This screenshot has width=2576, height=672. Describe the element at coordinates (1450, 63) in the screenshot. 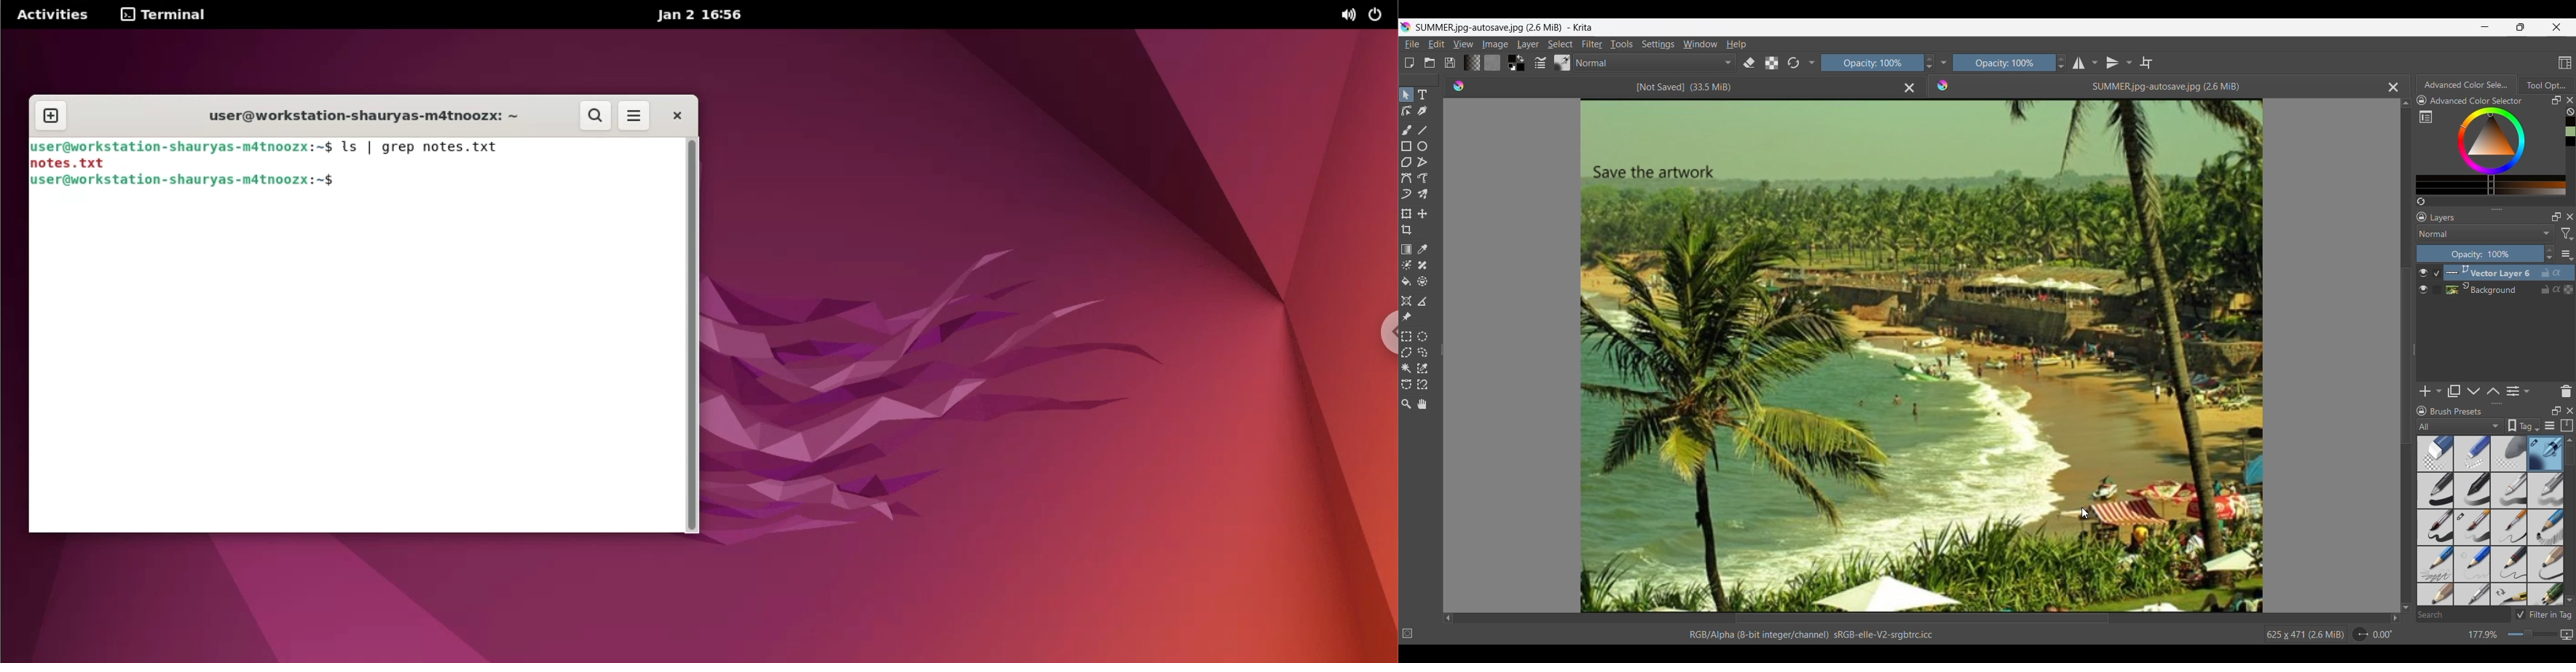

I see `Save` at that location.